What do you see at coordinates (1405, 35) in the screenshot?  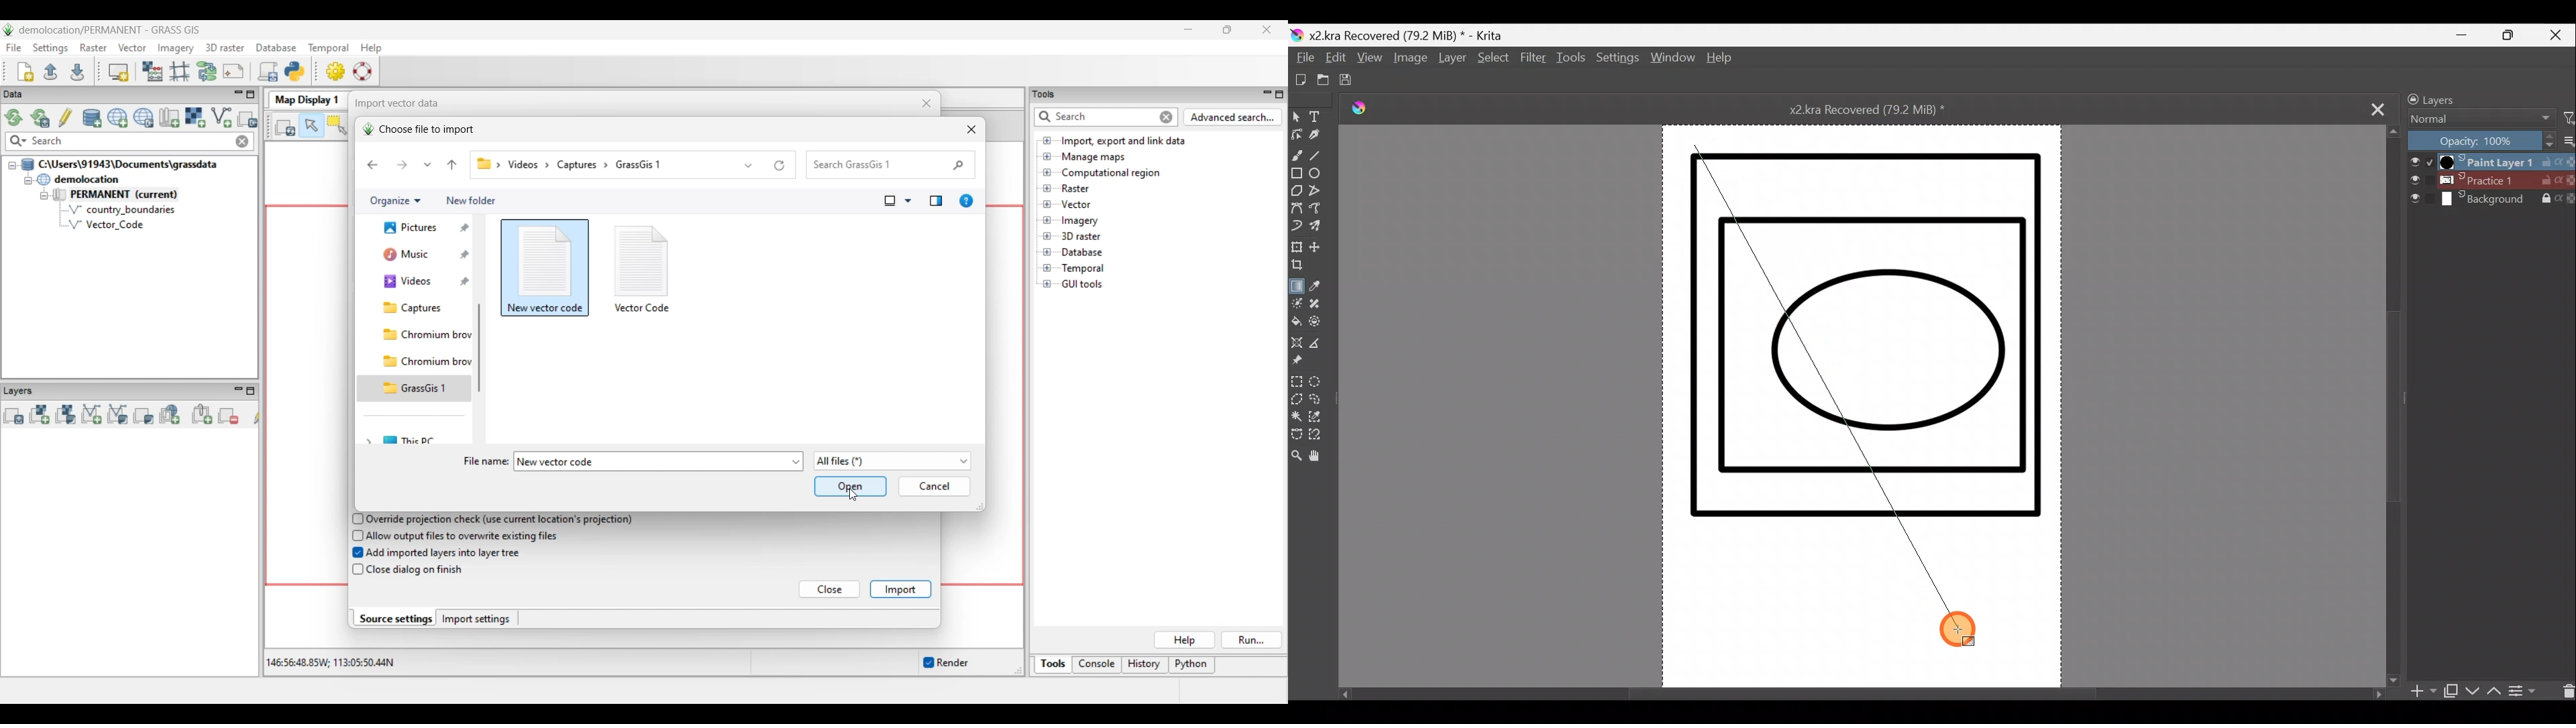 I see `Document name` at bounding box center [1405, 35].